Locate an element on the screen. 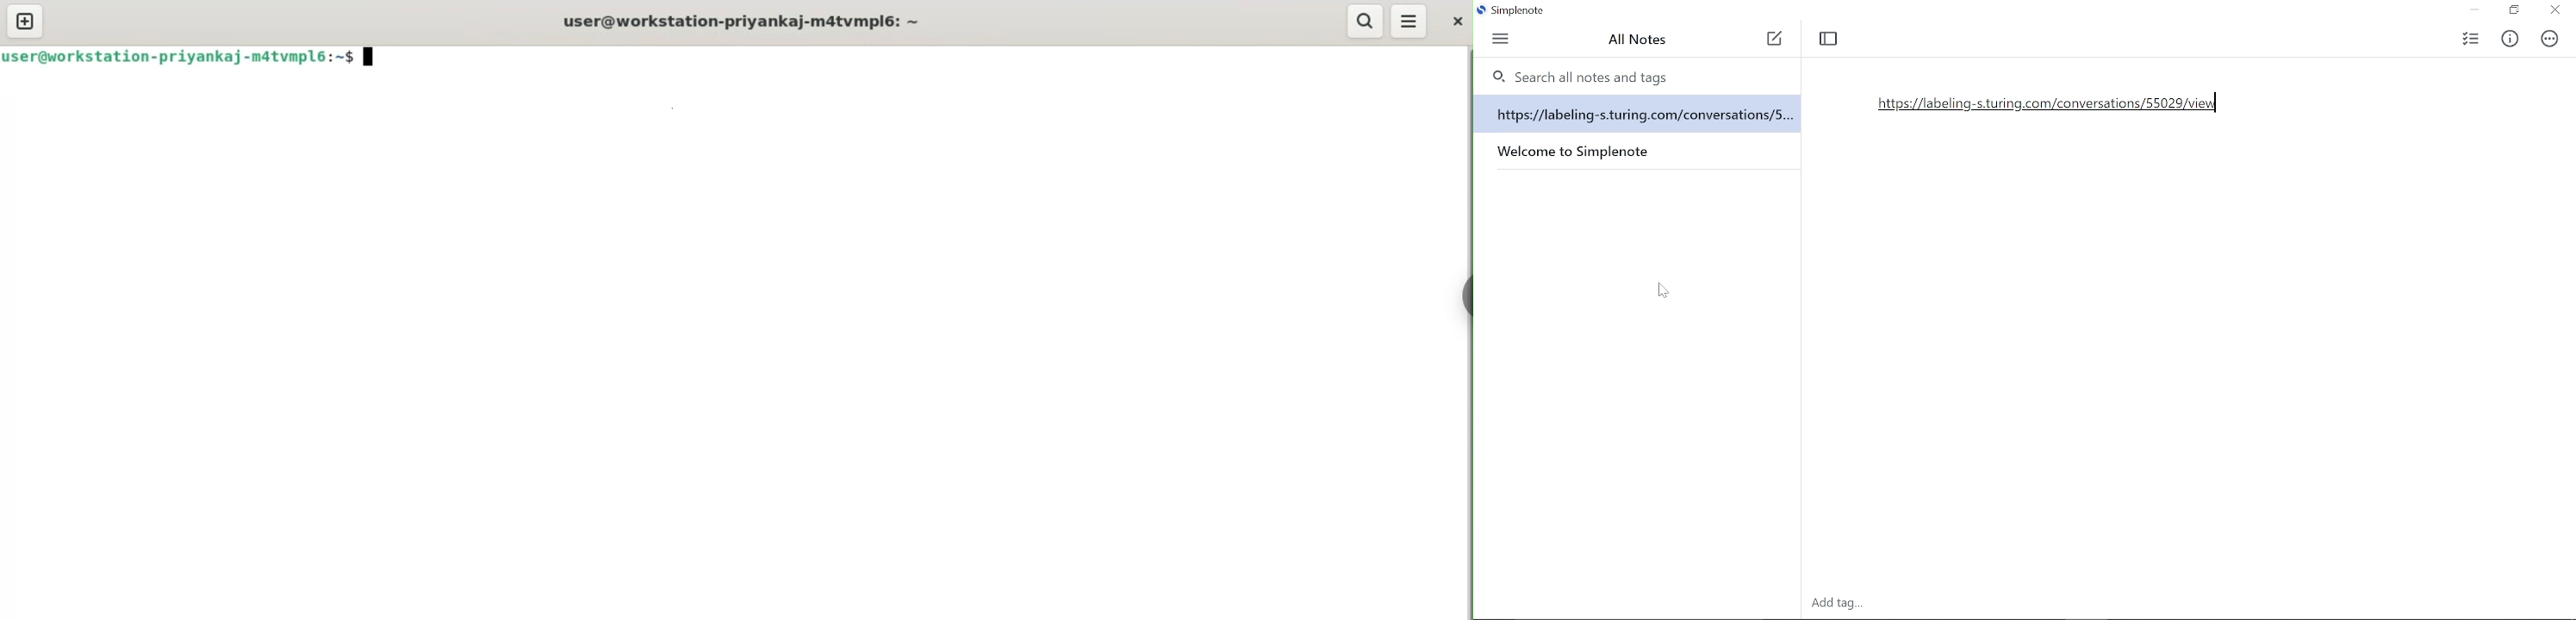  https://labeling-s.turing.com/conversations/s... is located at coordinates (1643, 117).